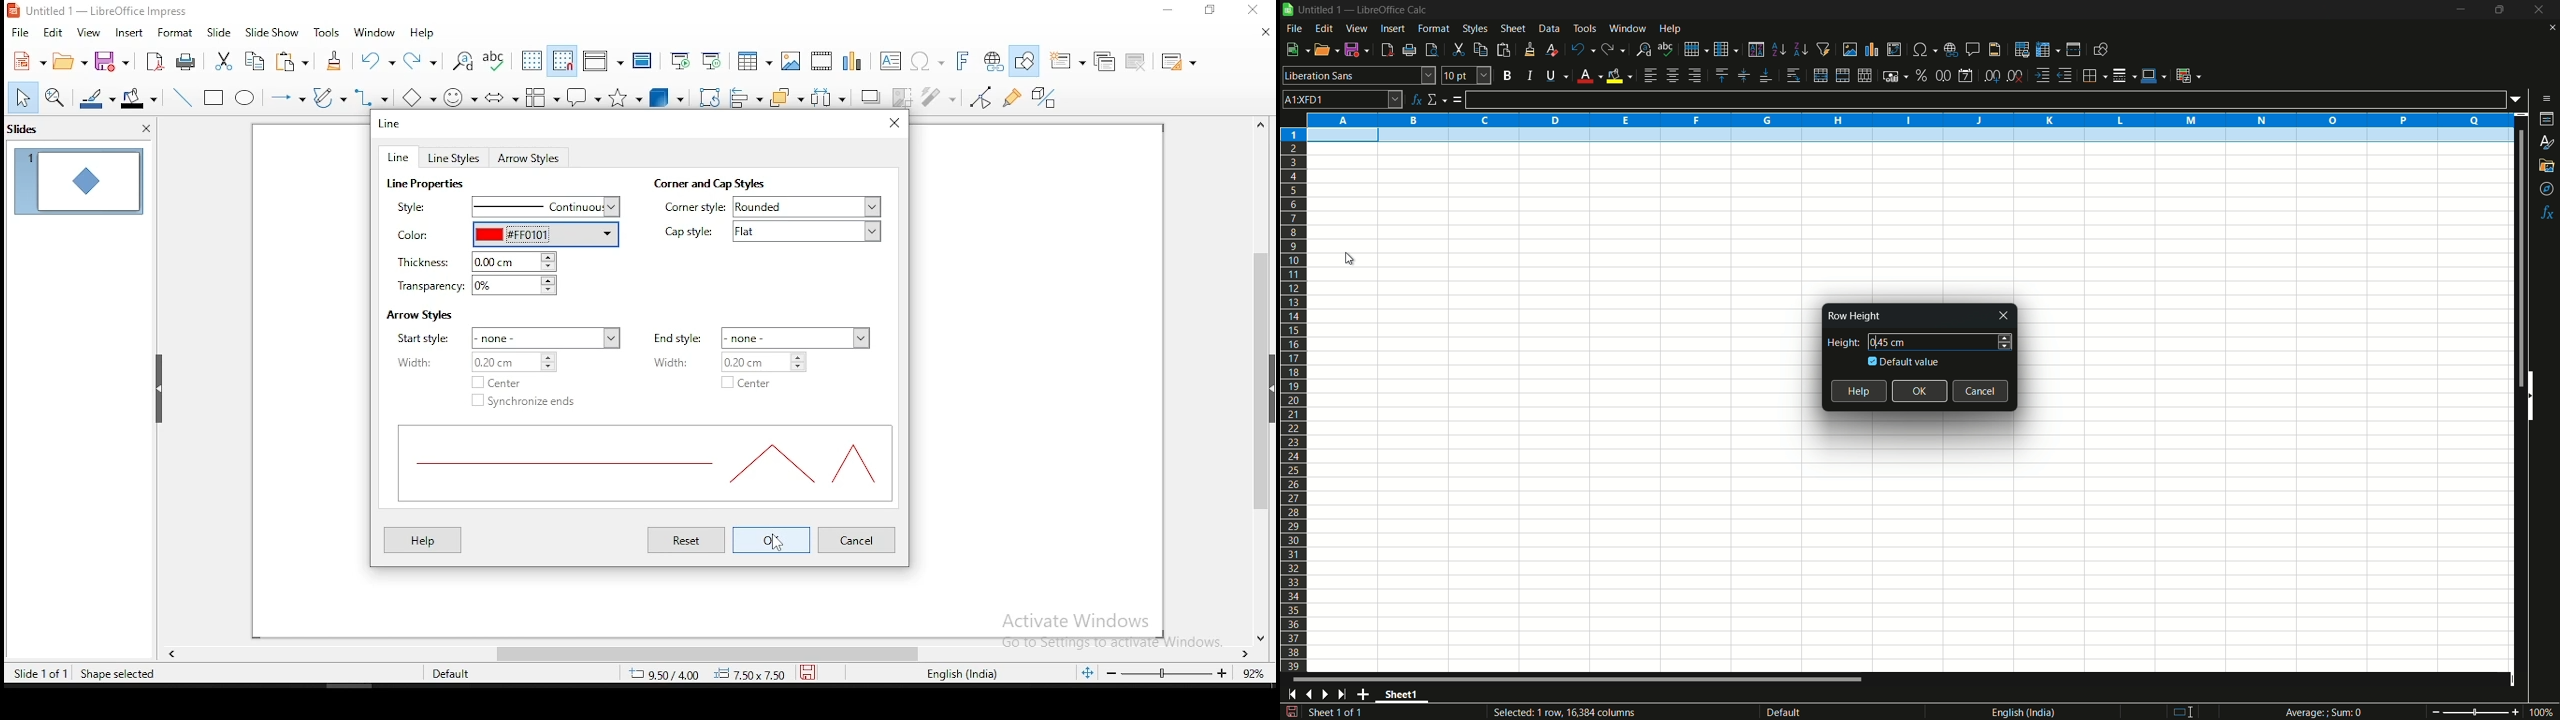 The width and height of the screenshot is (2576, 728). Describe the element at coordinates (214, 96) in the screenshot. I see `rectangle` at that location.